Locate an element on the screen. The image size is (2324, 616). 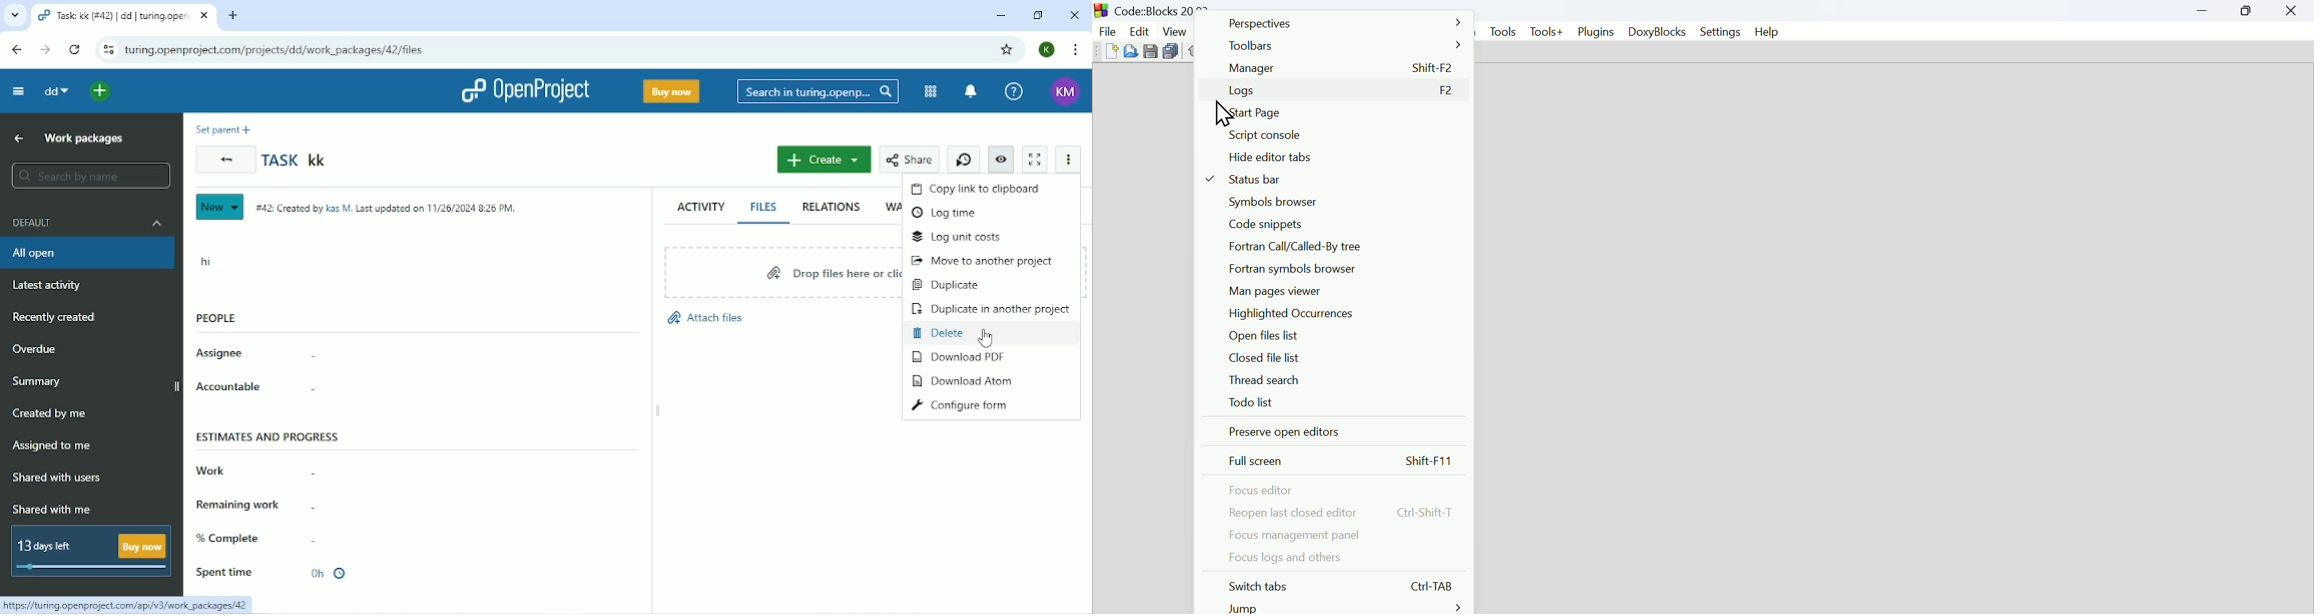
Preserve open editors is located at coordinates (1345, 430).